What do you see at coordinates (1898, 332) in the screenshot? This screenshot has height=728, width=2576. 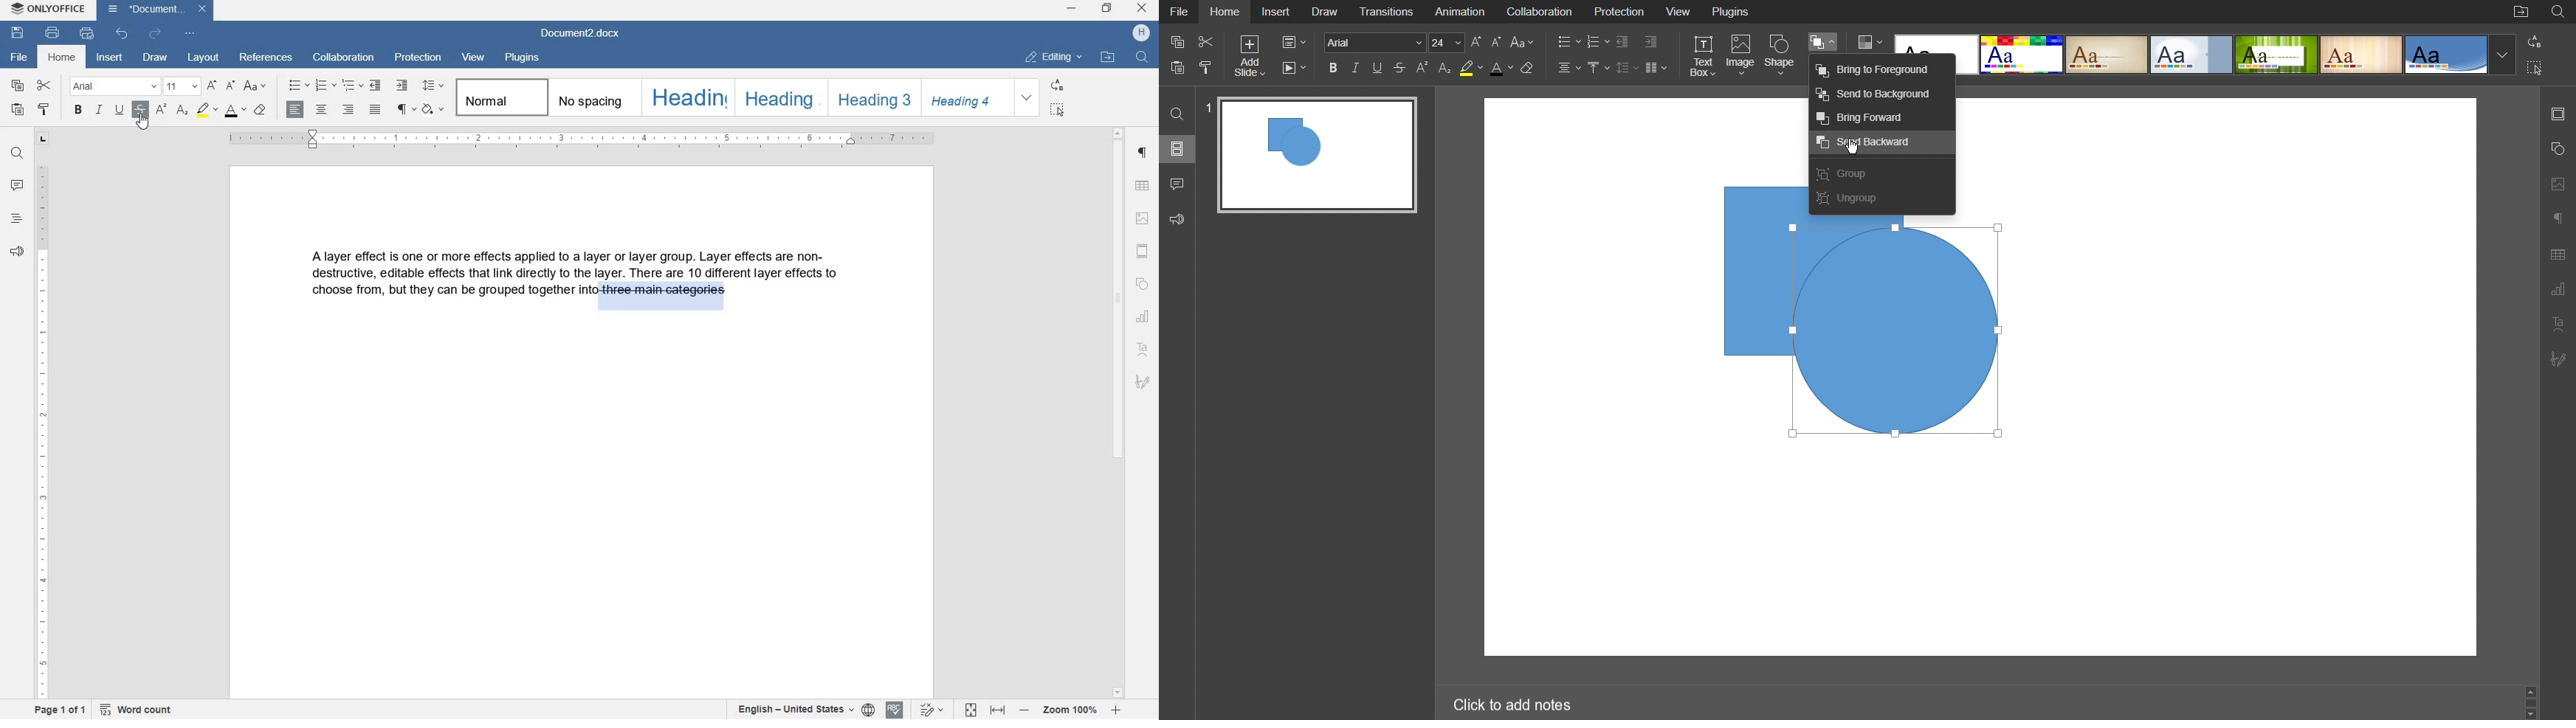 I see `Selected Circle` at bounding box center [1898, 332].